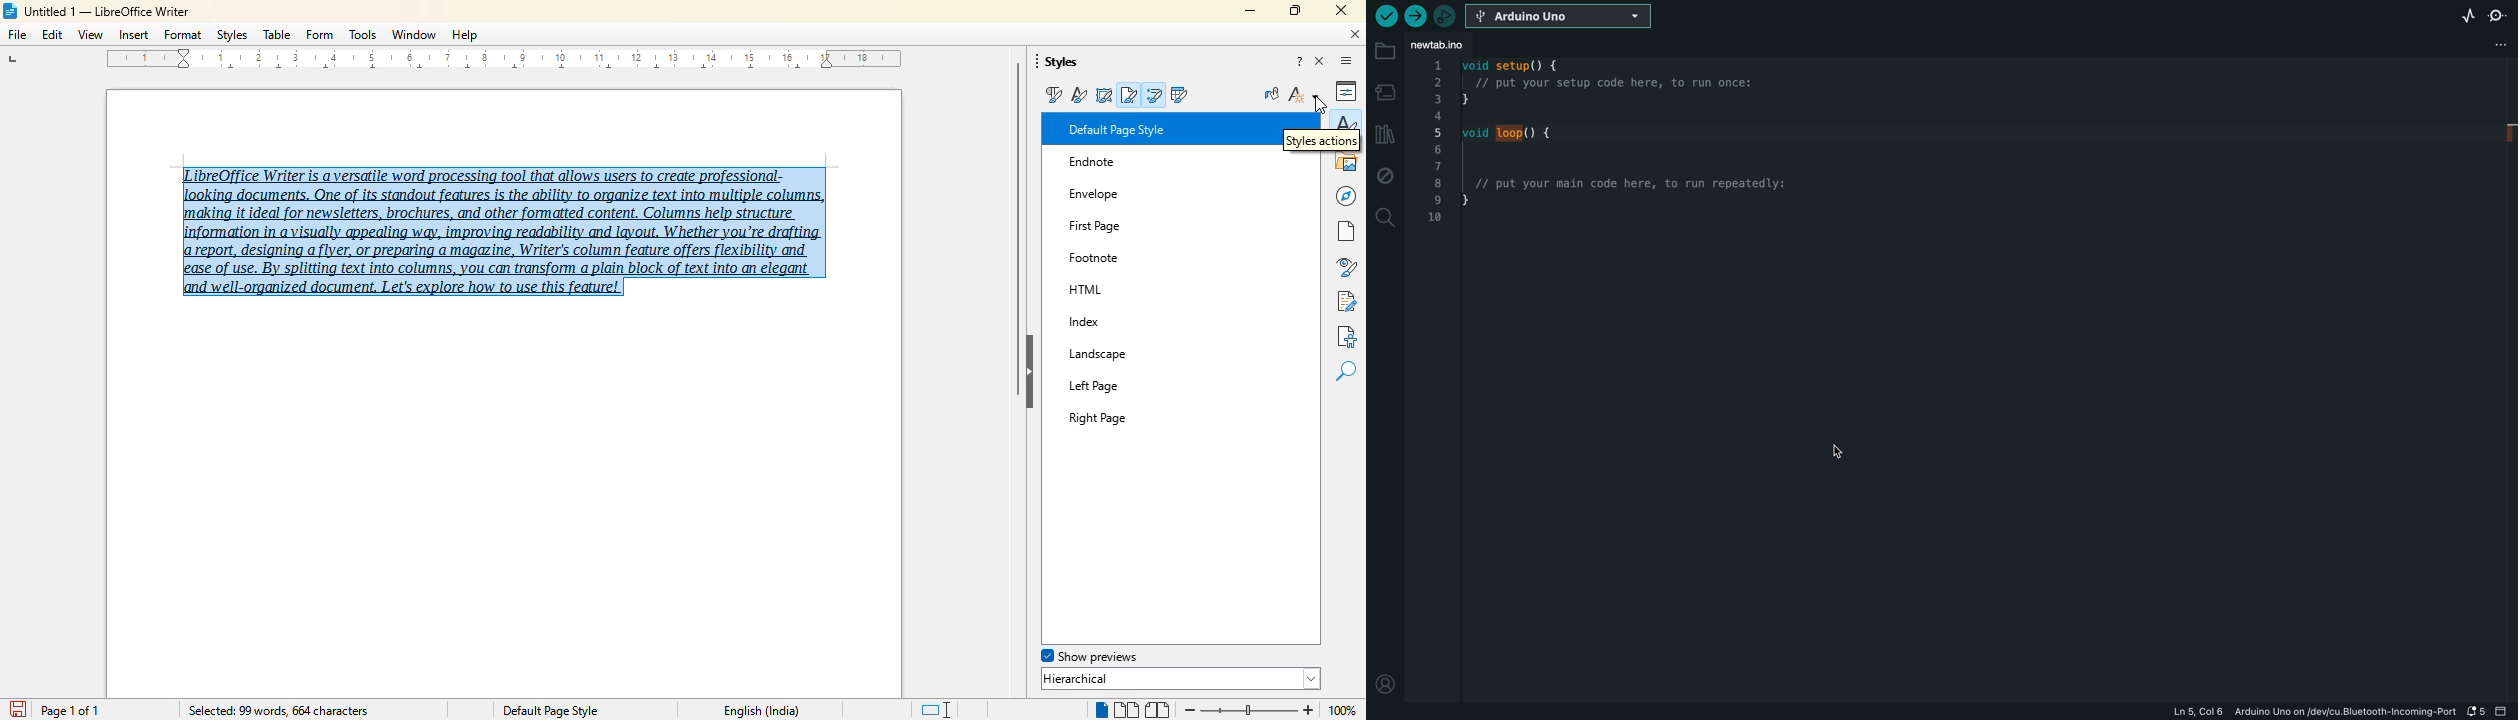 The width and height of the screenshot is (2520, 728). I want to click on single page view, so click(1097, 710).